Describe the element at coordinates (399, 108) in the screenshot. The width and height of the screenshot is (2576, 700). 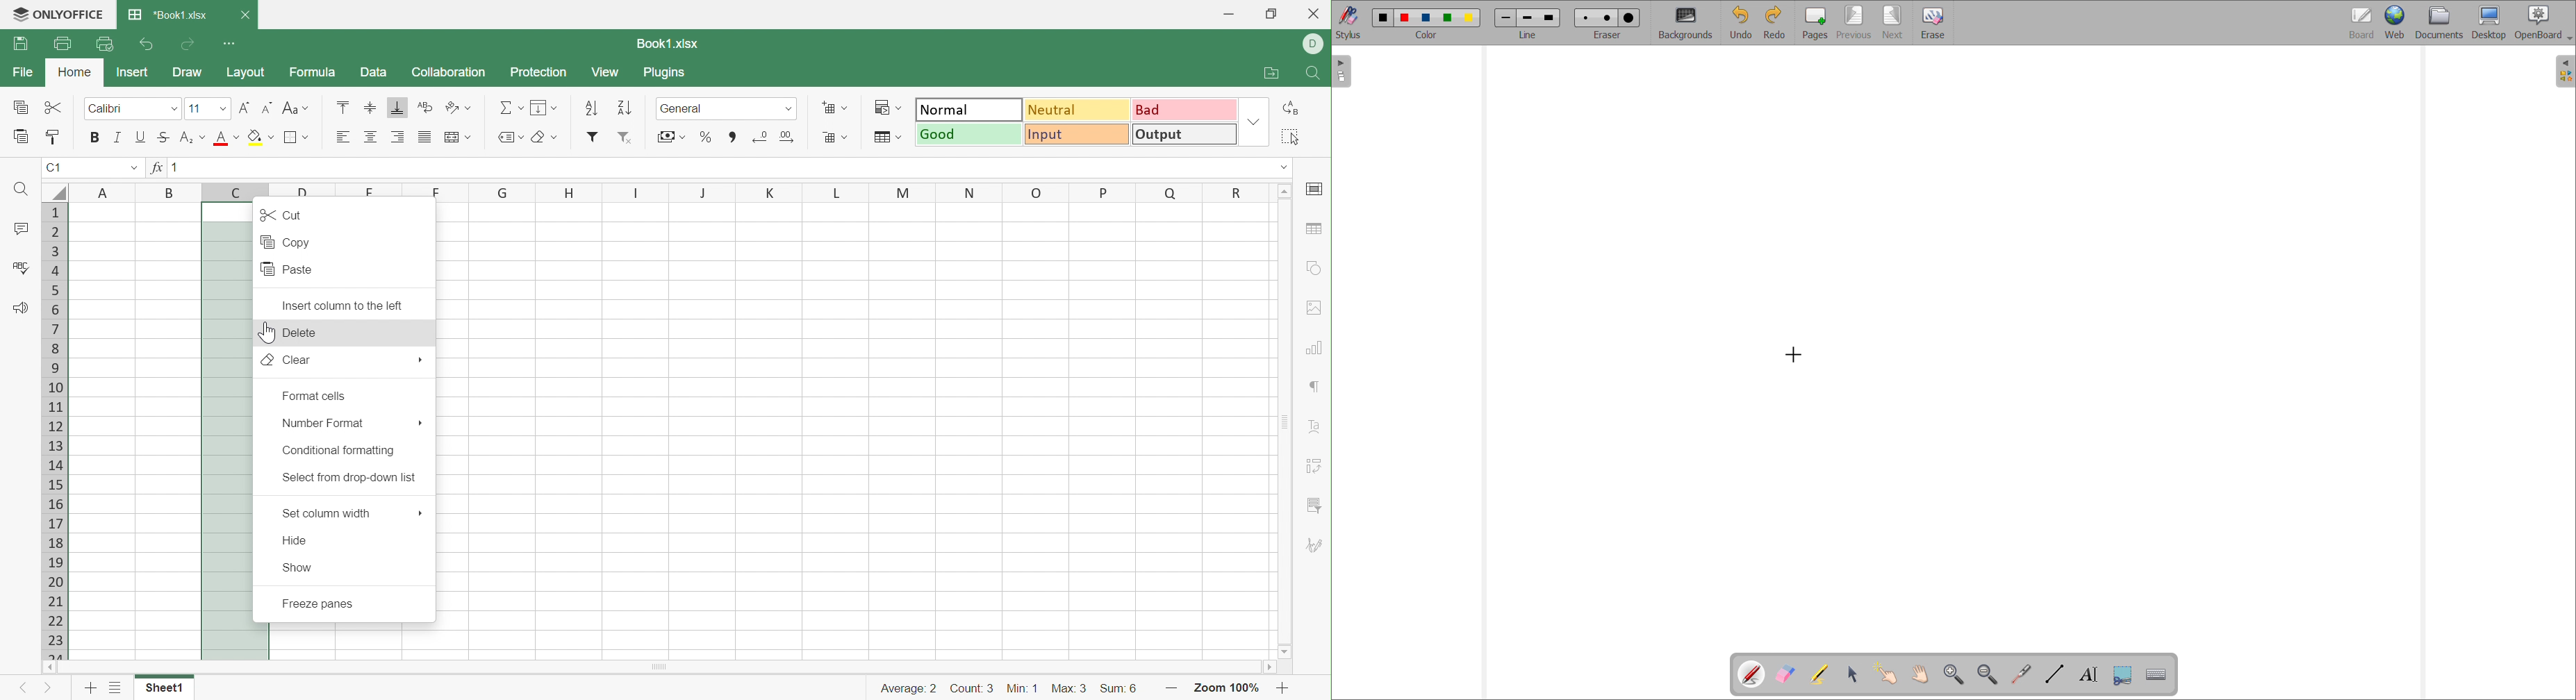
I see `Align Bottom` at that location.